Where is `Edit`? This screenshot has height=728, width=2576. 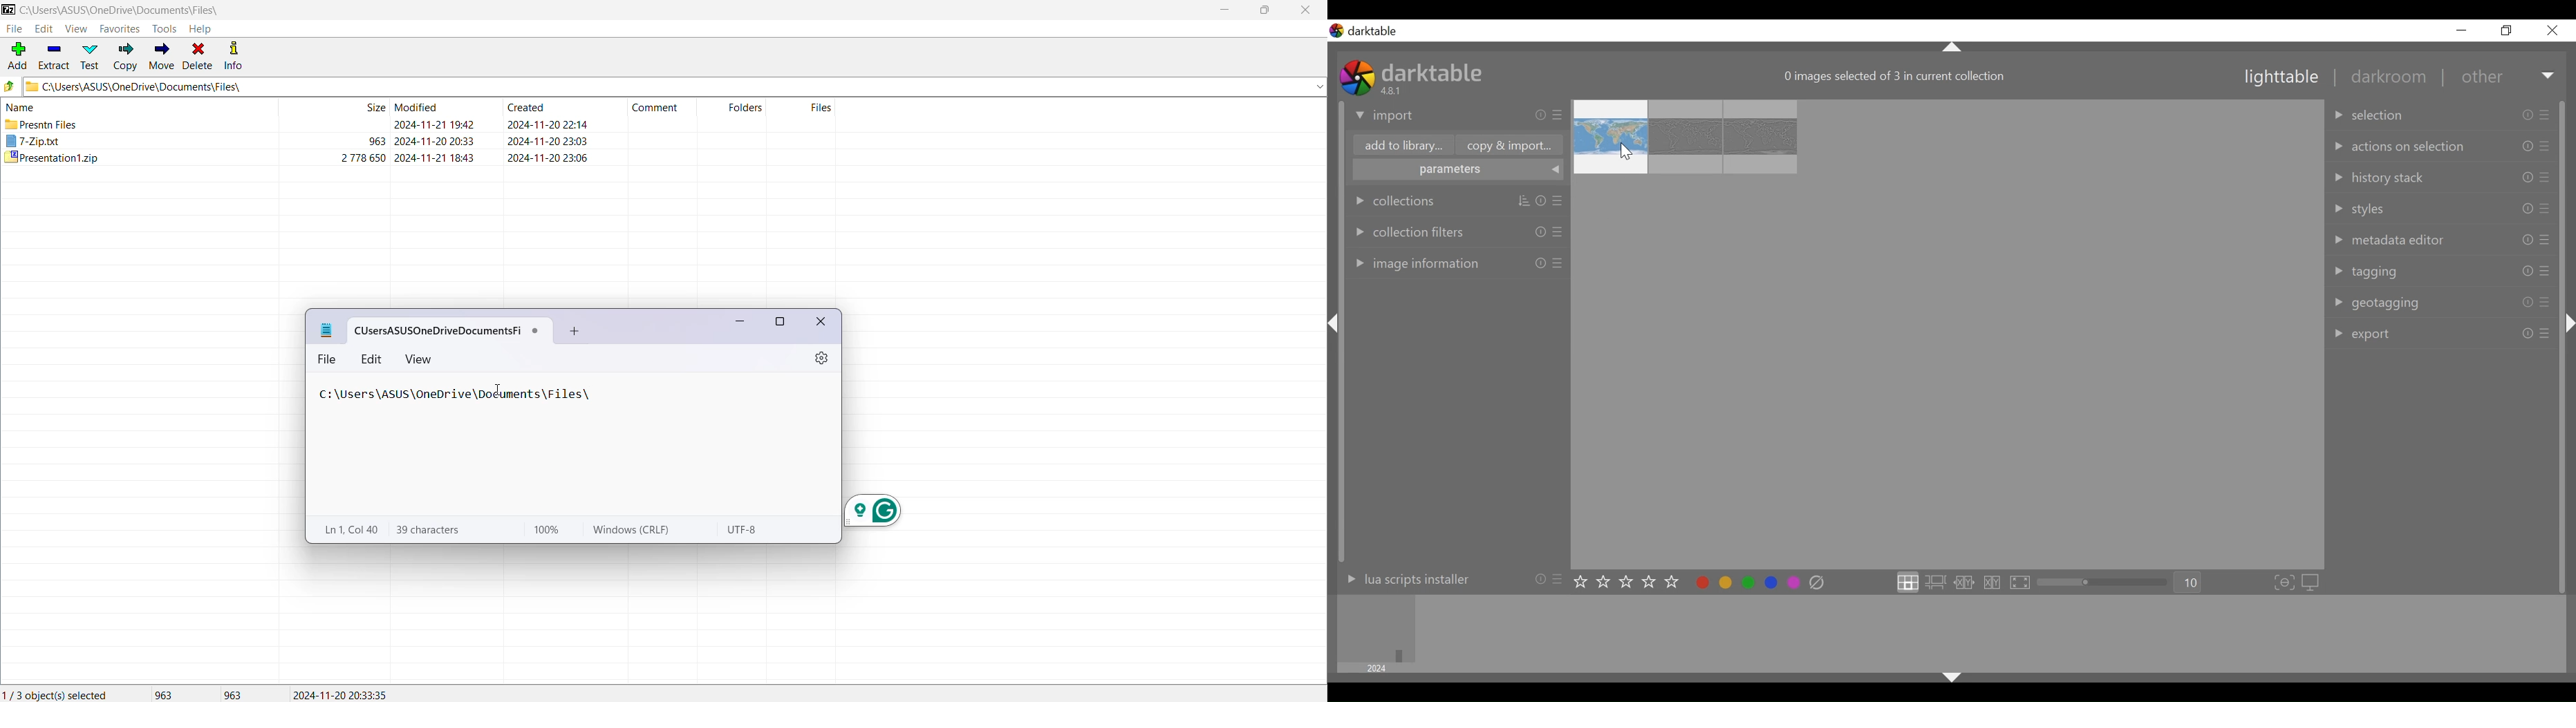
Edit is located at coordinates (372, 359).